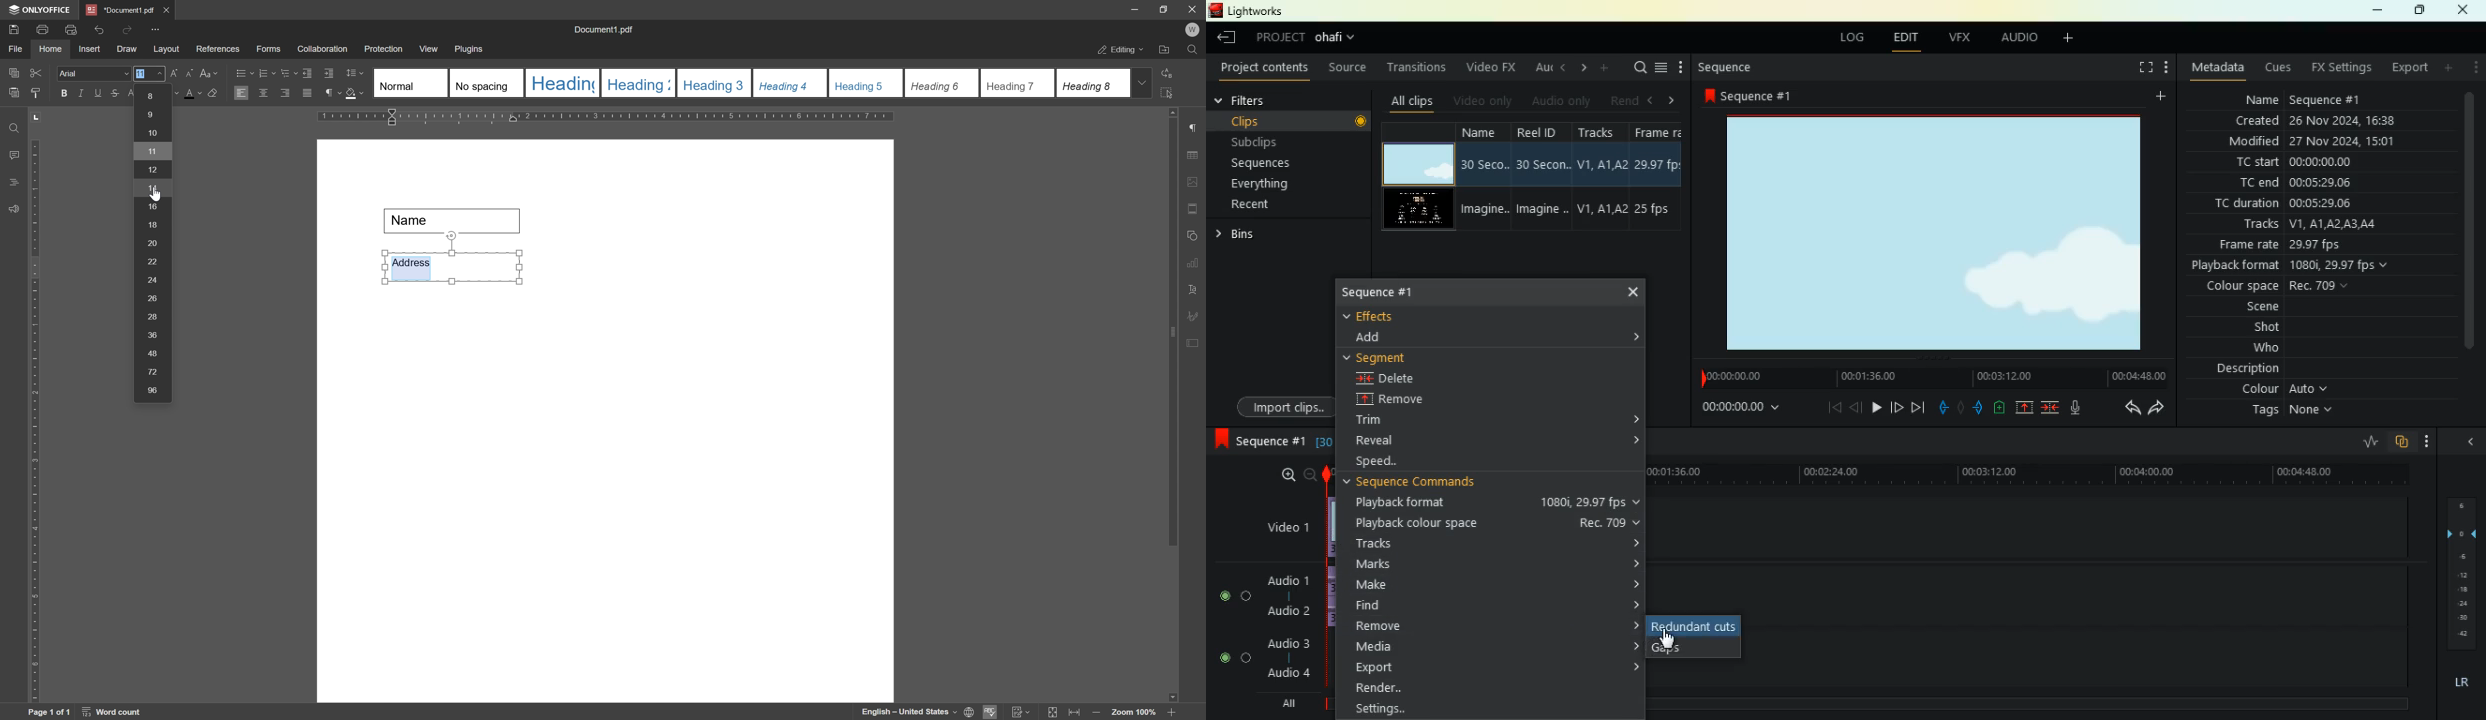 The image size is (2492, 728). I want to click on paste, so click(15, 93).